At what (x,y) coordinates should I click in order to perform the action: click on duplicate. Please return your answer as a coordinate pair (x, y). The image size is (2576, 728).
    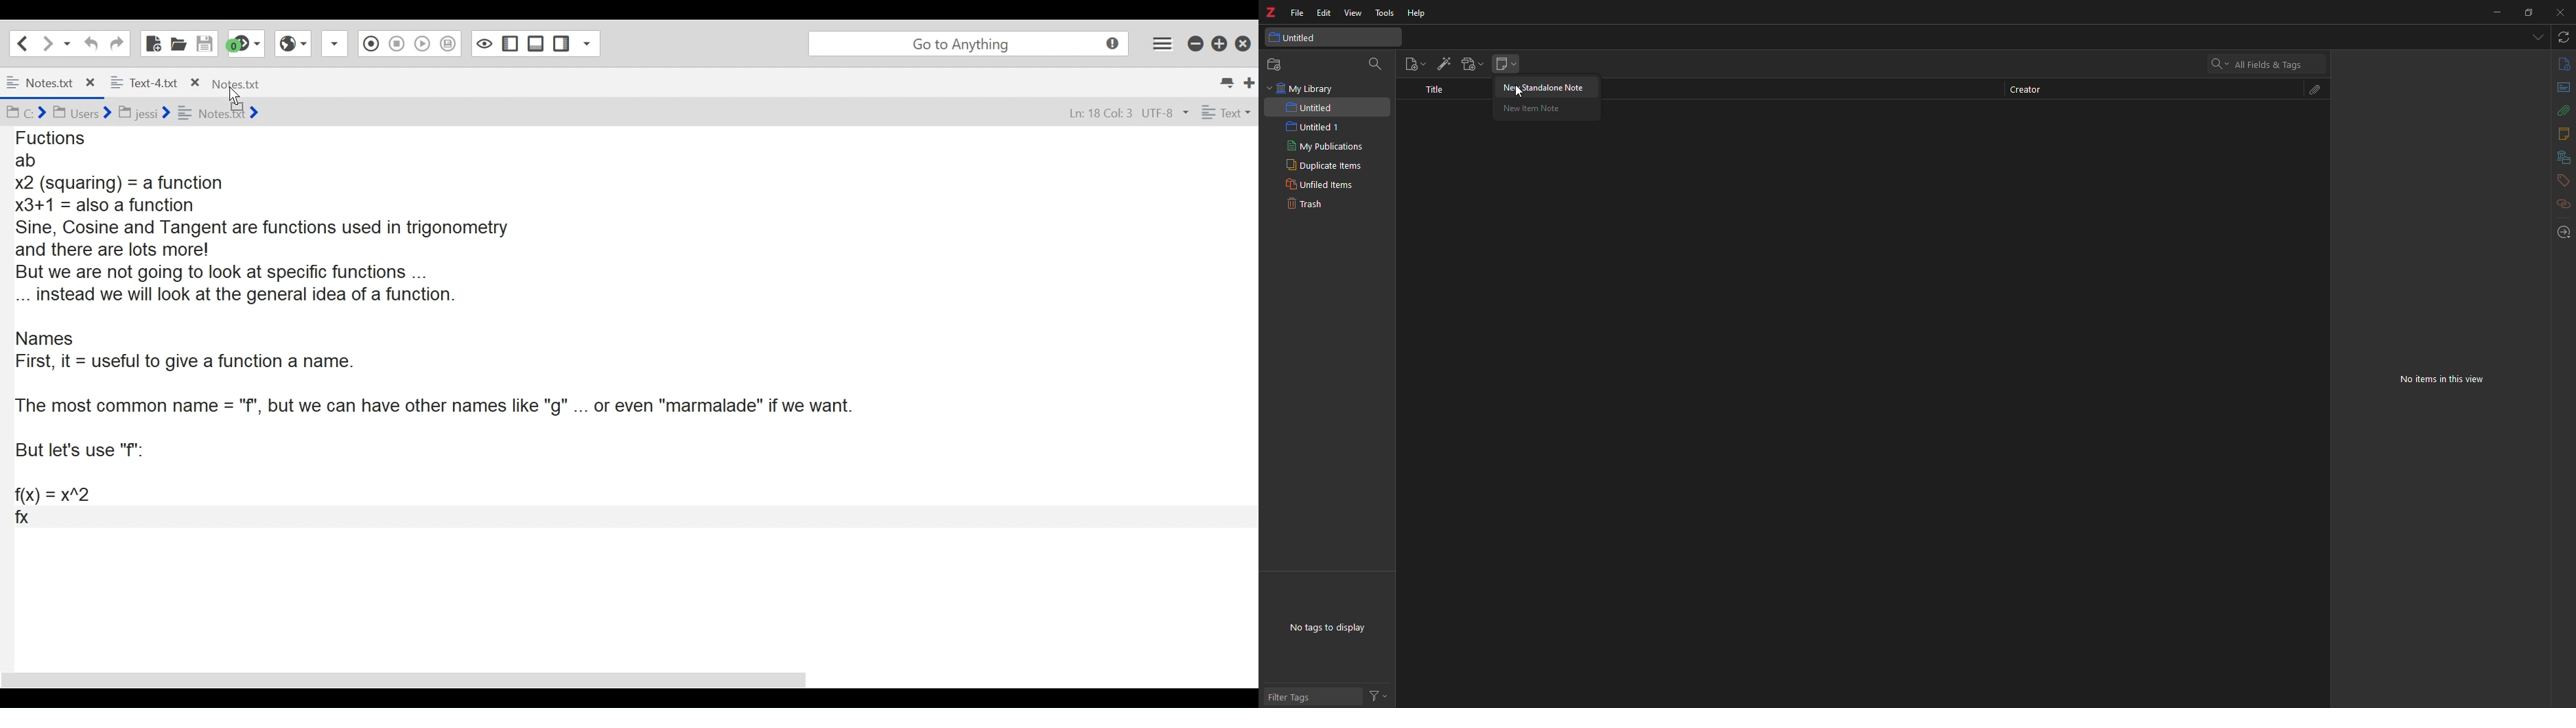
    Looking at the image, I should click on (1322, 165).